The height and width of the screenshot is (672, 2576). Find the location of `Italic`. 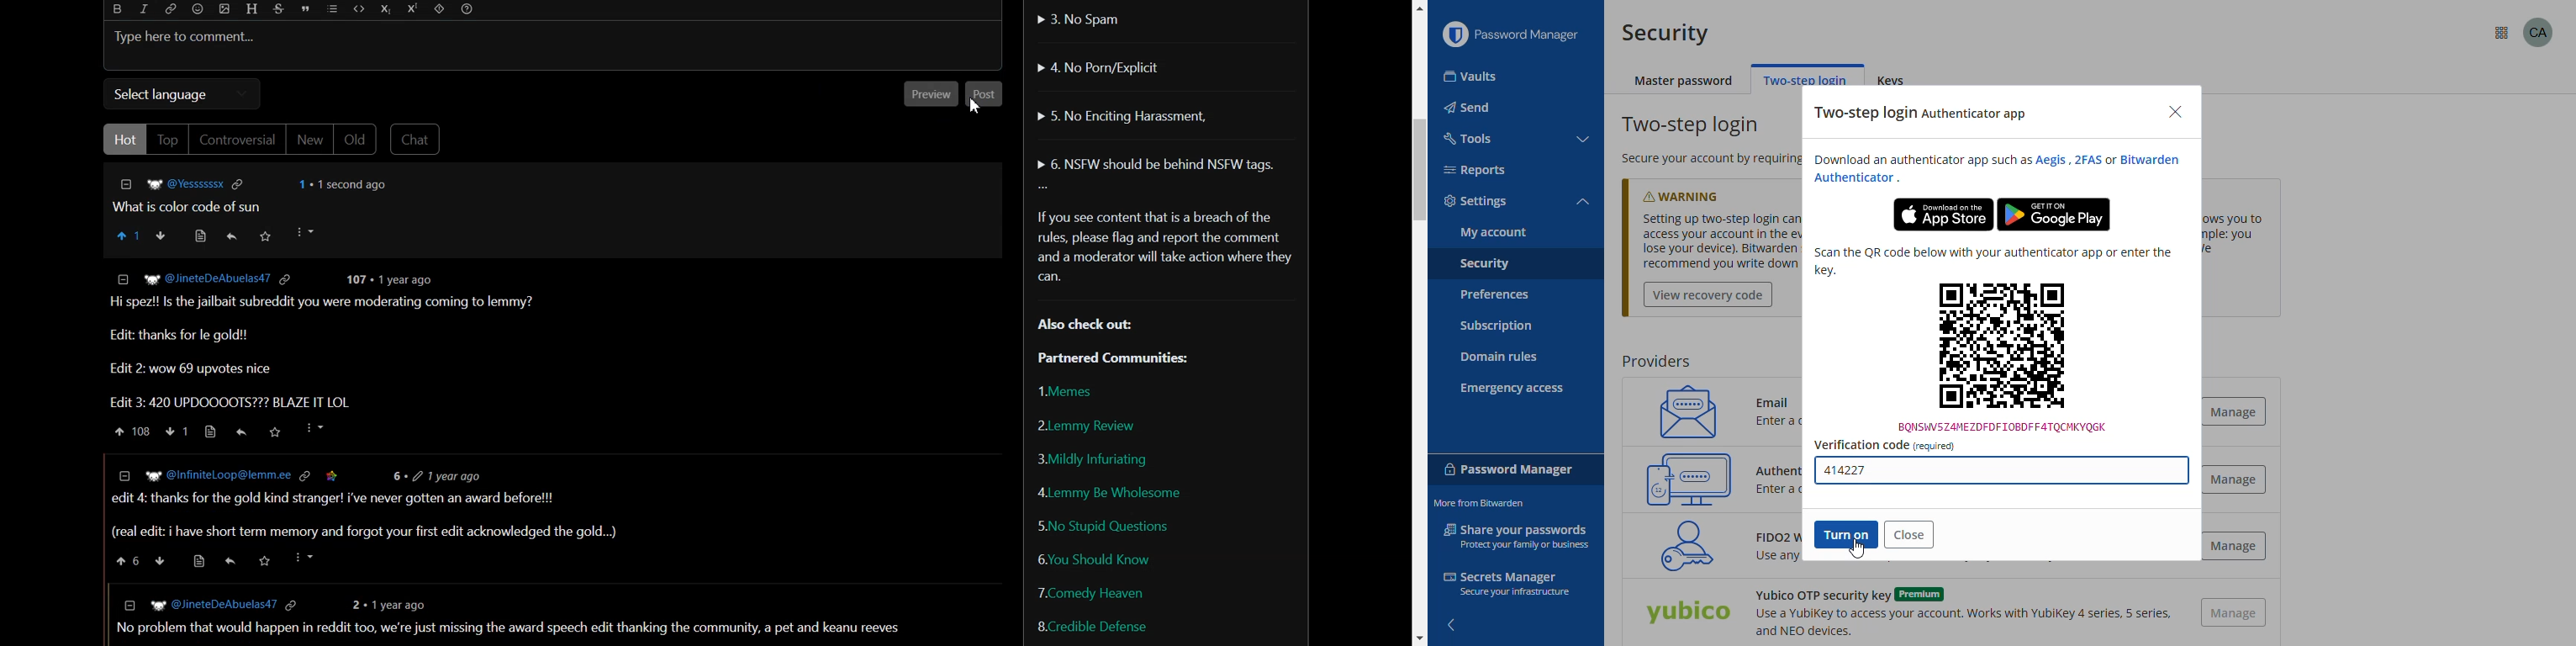

Italic is located at coordinates (144, 9).